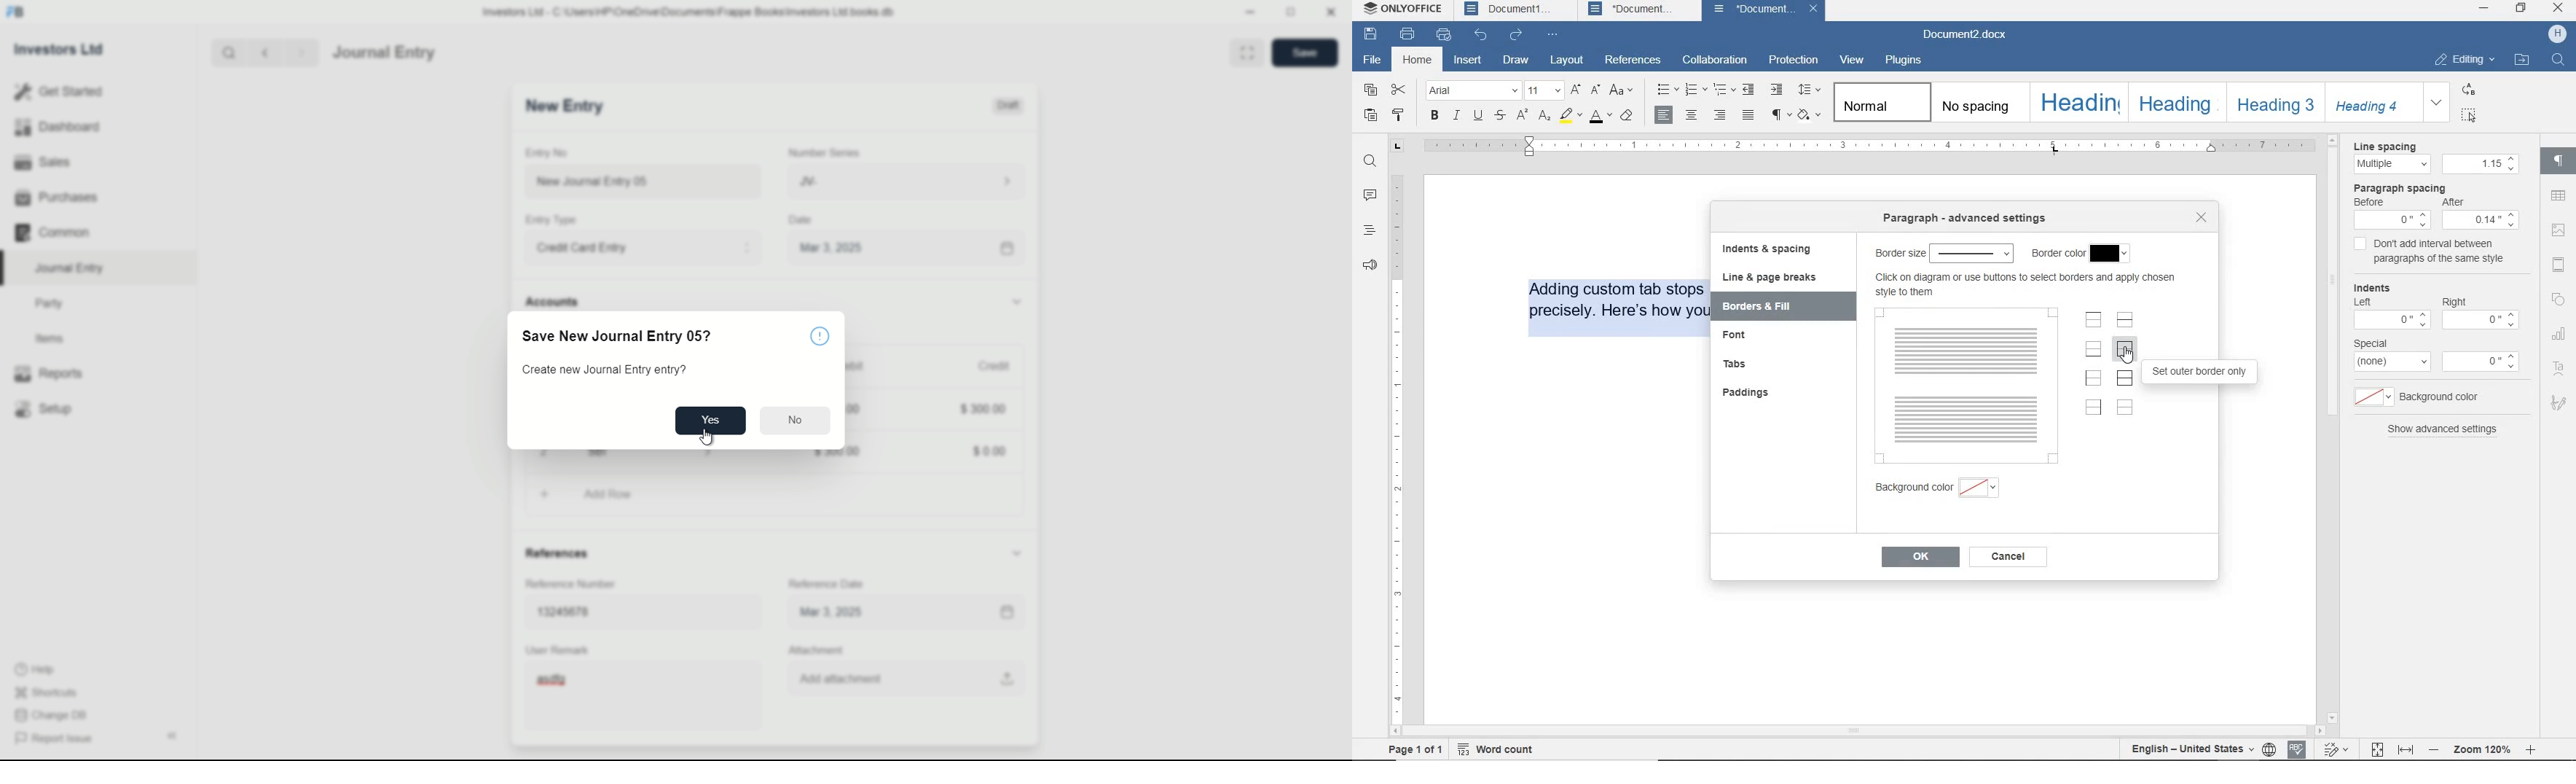  I want to click on Click on diagram or use buttons to select borders and apply chosen
style to them, so click(2028, 284).